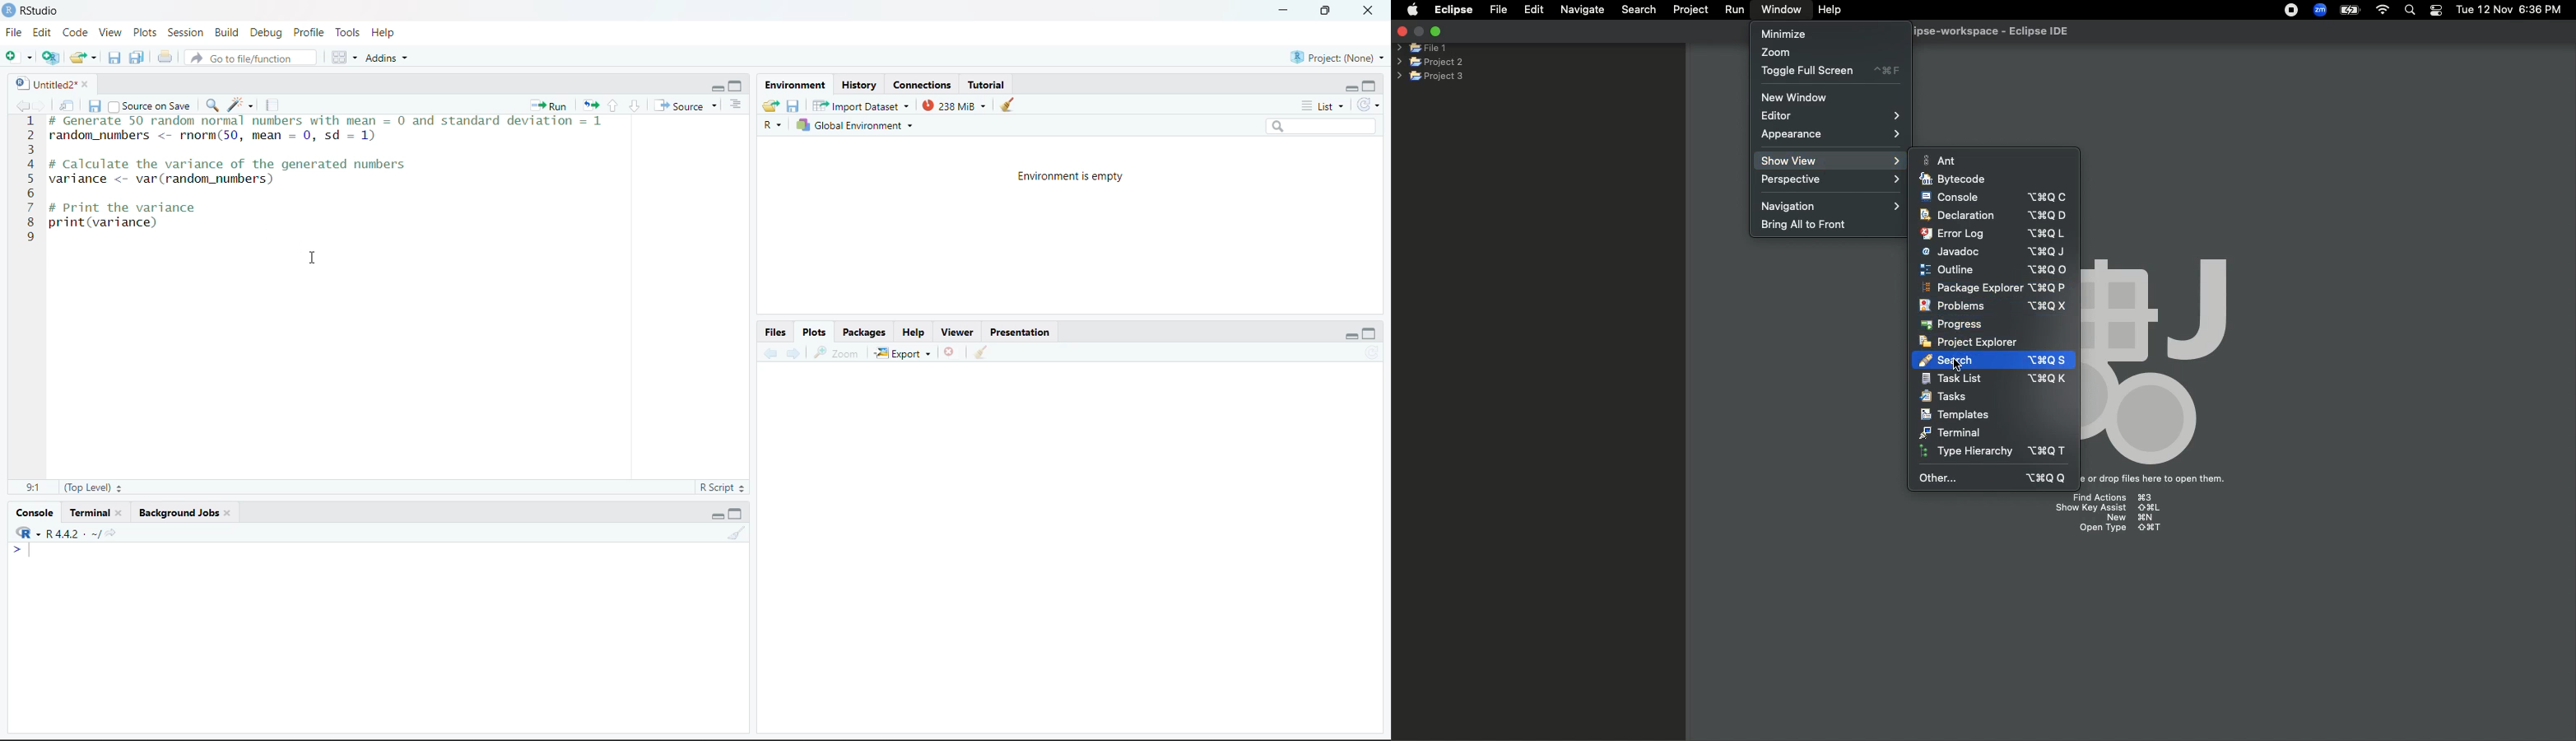  What do you see at coordinates (777, 332) in the screenshot?
I see `Files` at bounding box center [777, 332].